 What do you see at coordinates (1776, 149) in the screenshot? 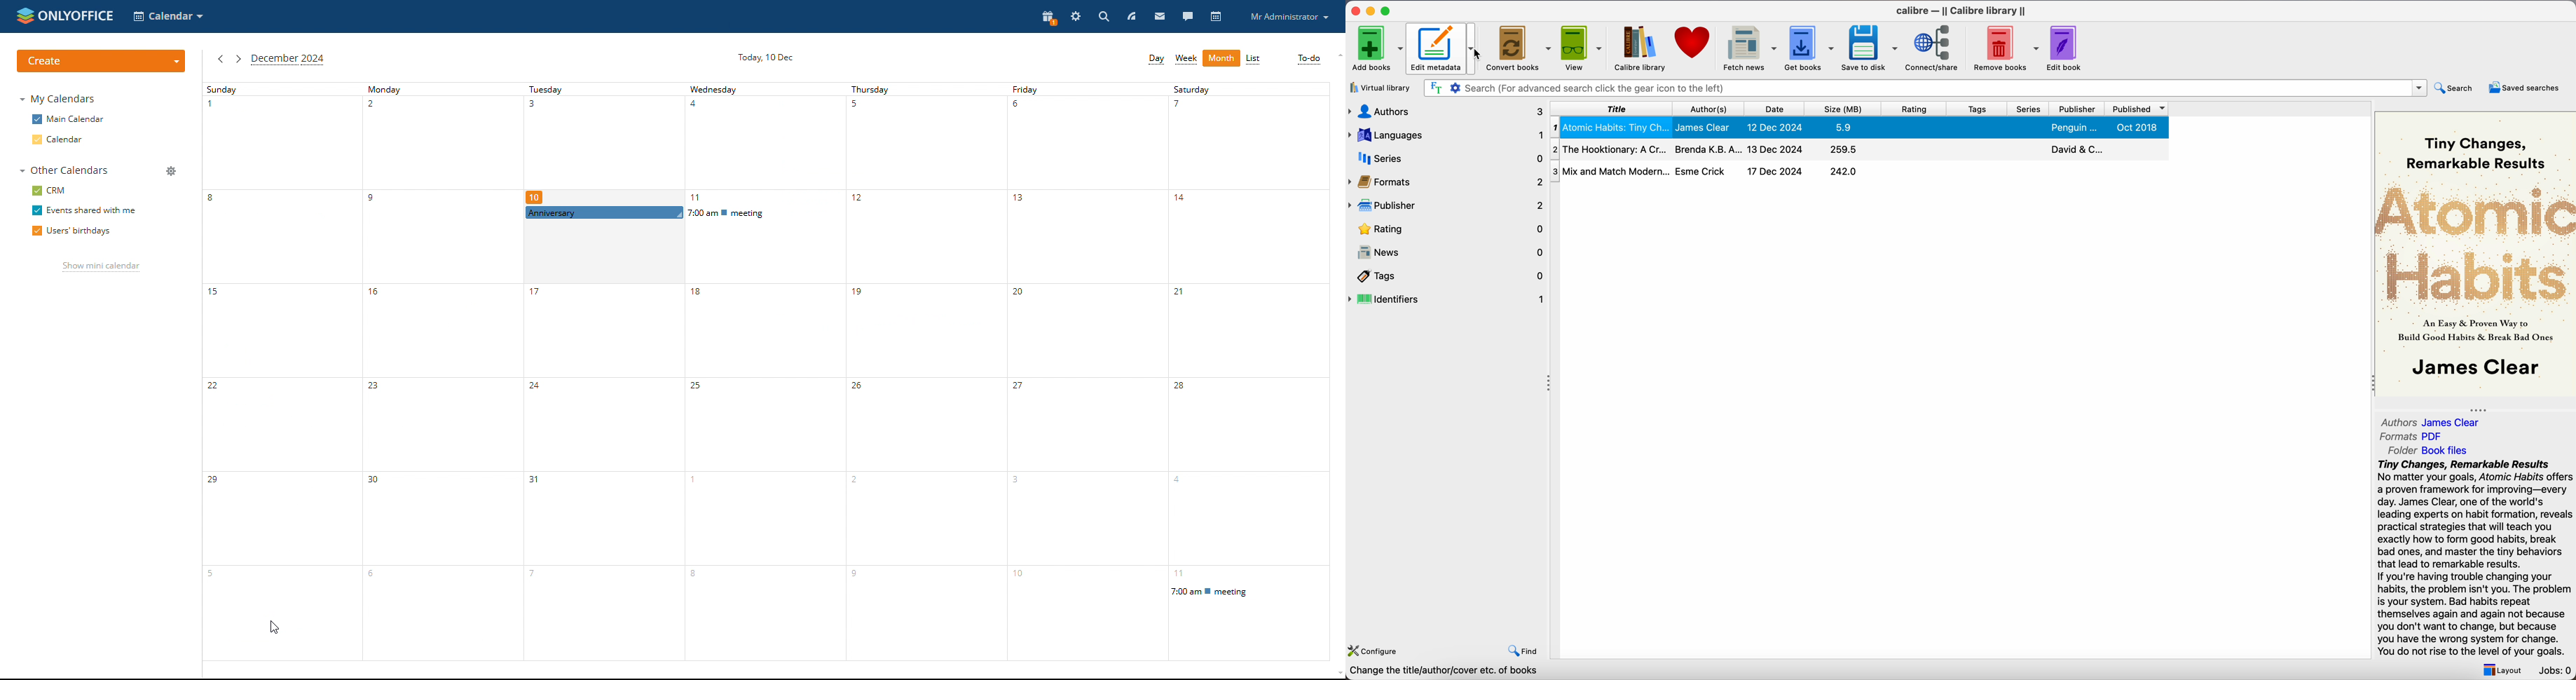
I see `13 Dec 2024` at bounding box center [1776, 149].